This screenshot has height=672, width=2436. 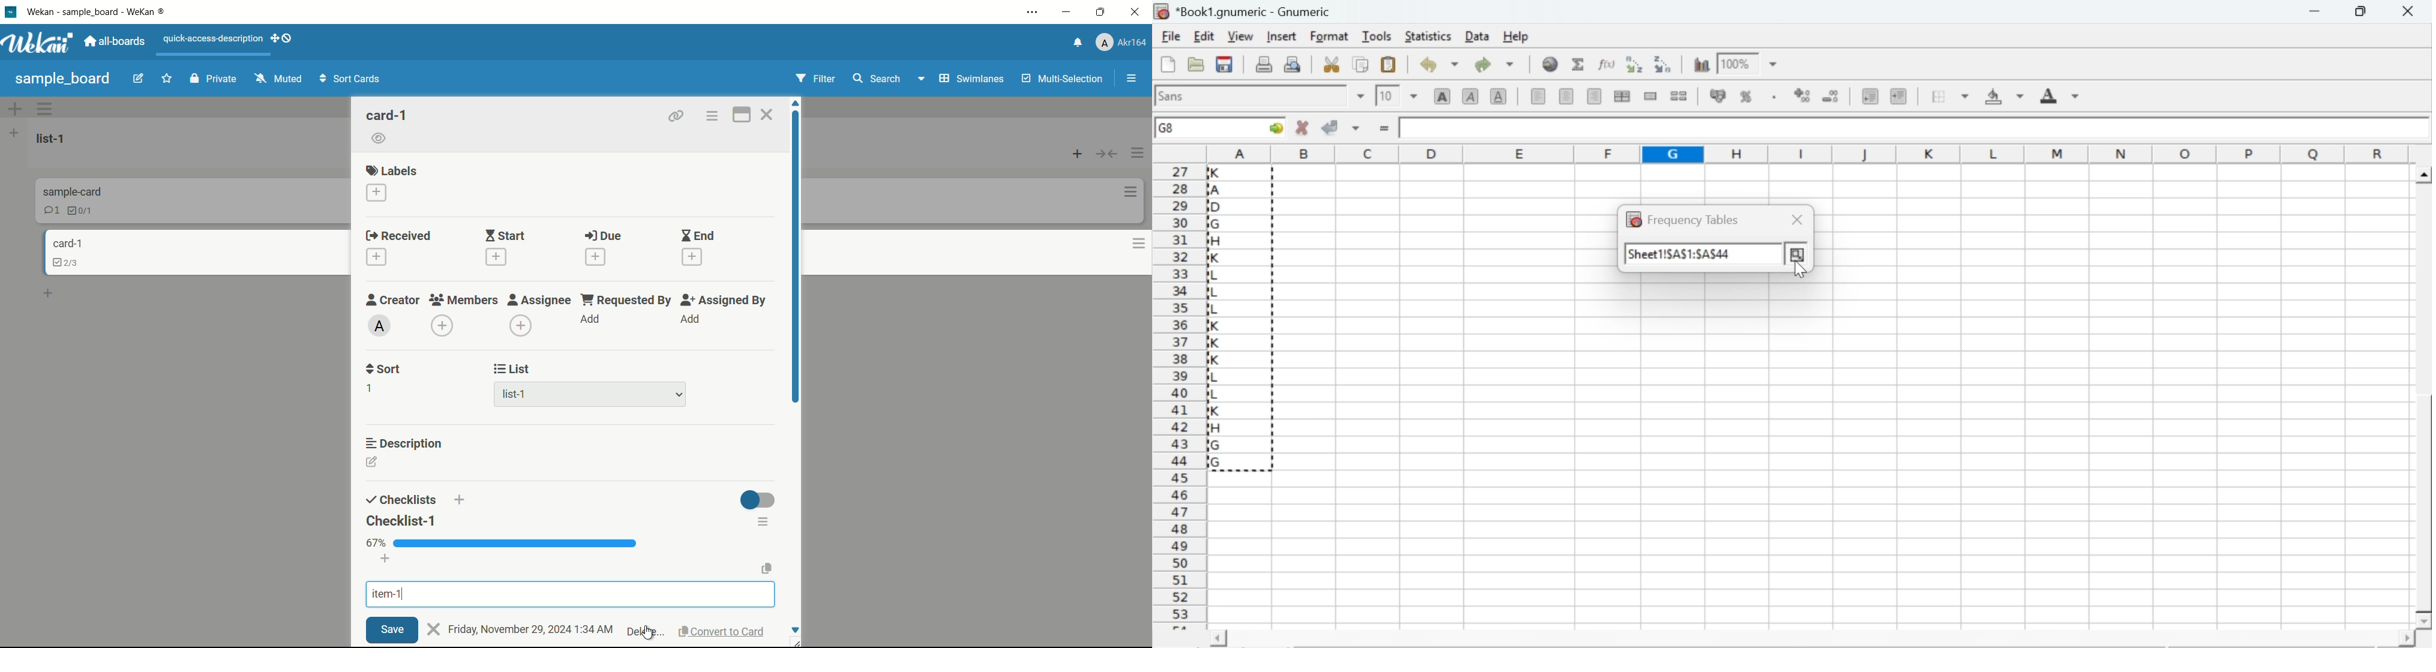 What do you see at coordinates (1126, 191) in the screenshot?
I see `card actions` at bounding box center [1126, 191].